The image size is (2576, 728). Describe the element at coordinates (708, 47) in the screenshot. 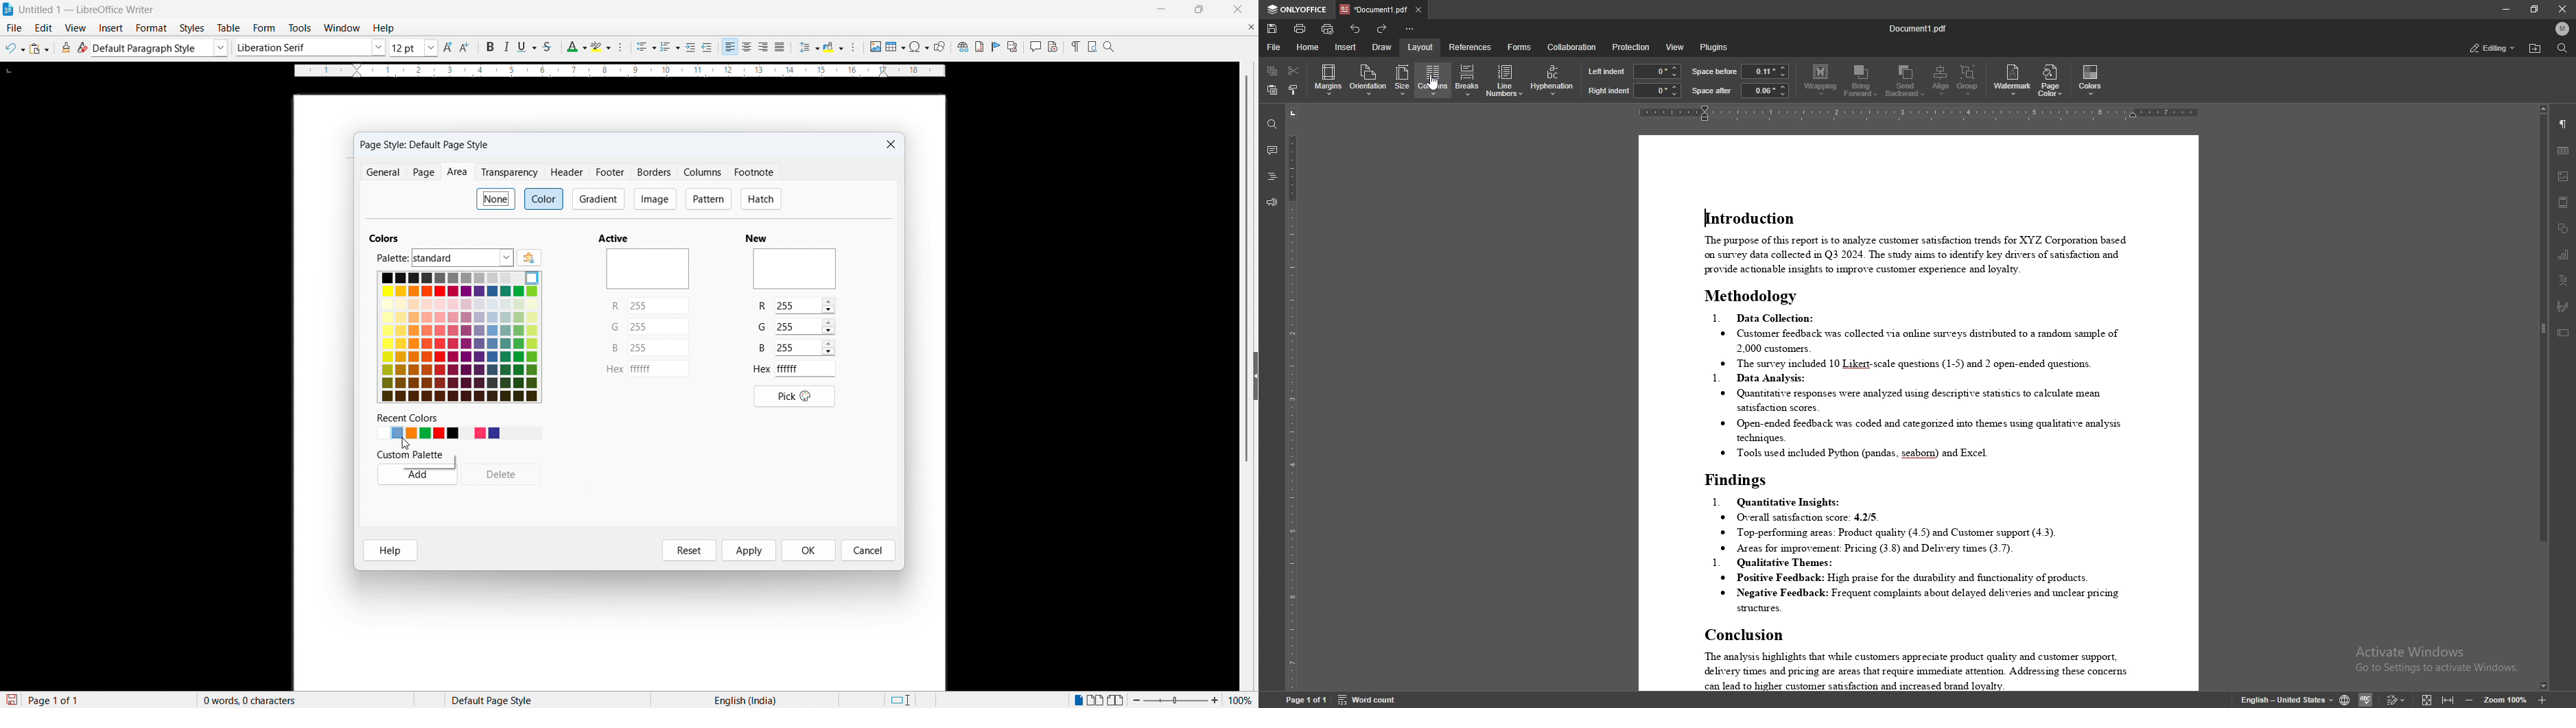

I see `Decrease indent ` at that location.